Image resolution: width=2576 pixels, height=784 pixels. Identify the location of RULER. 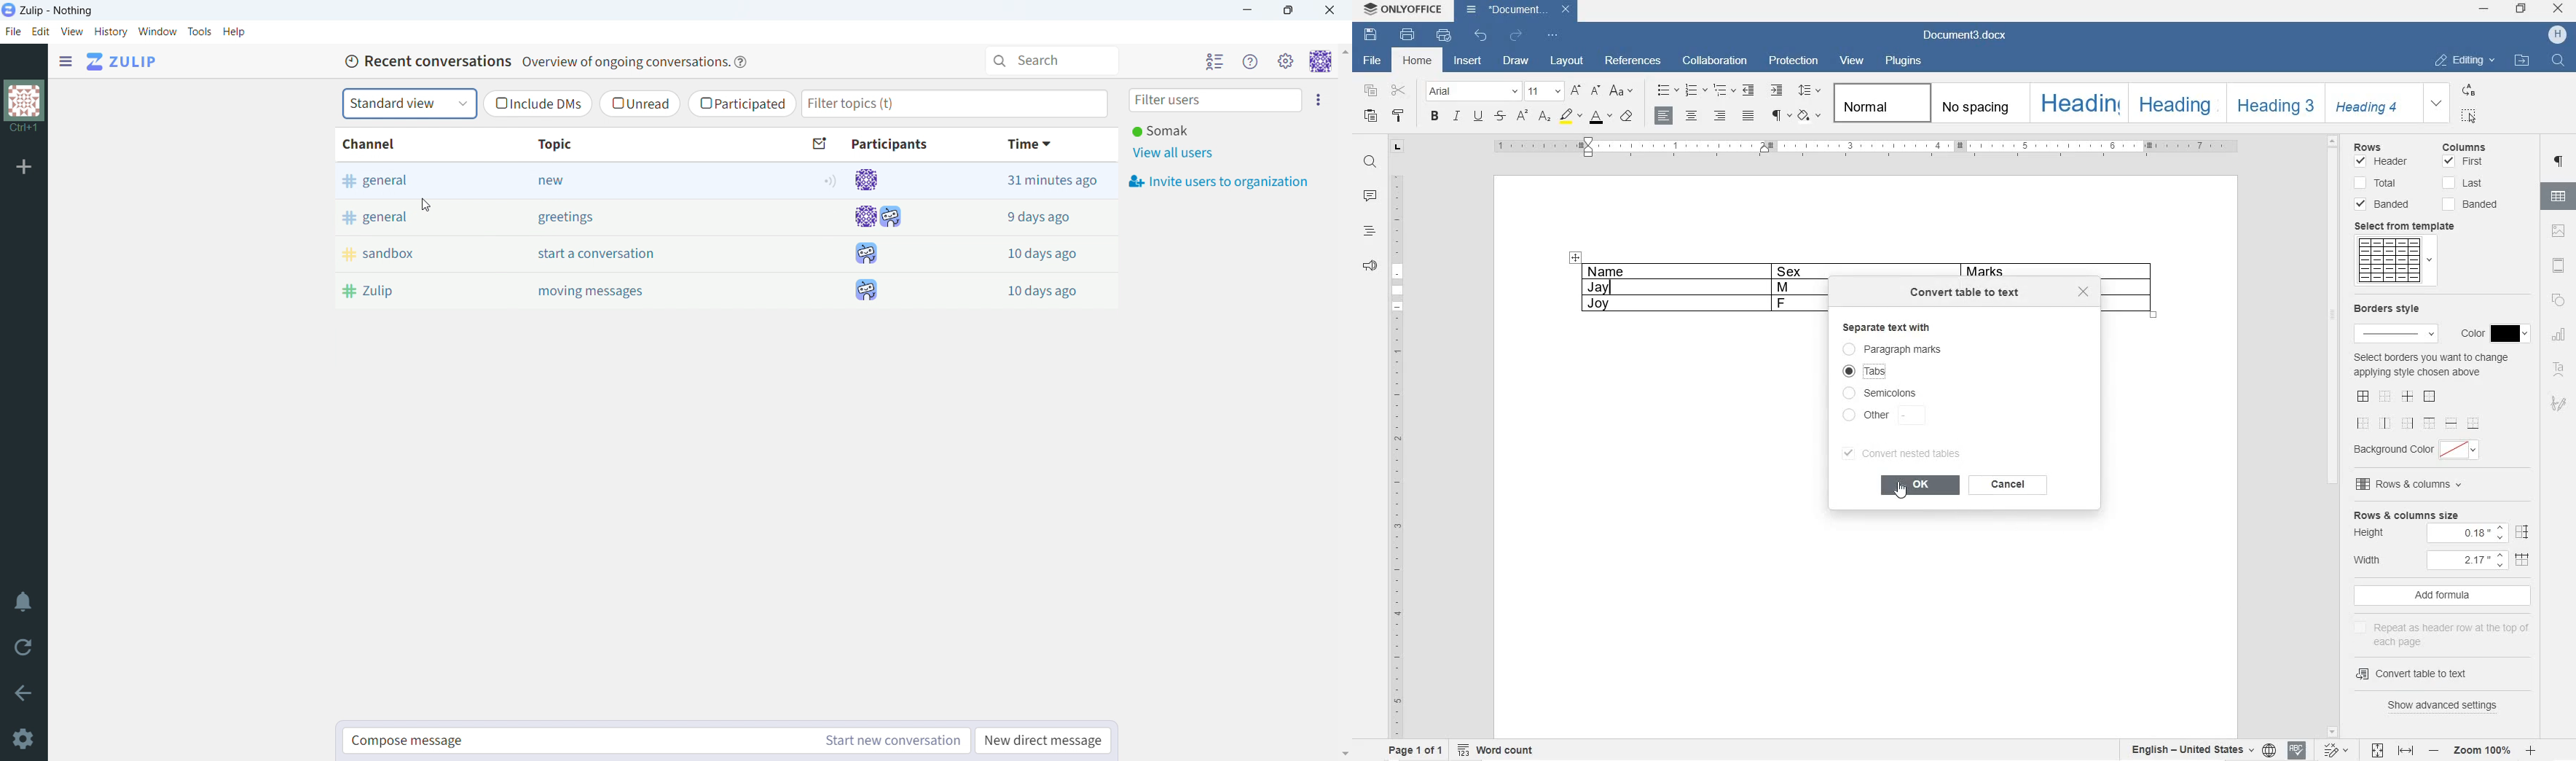
(1867, 148).